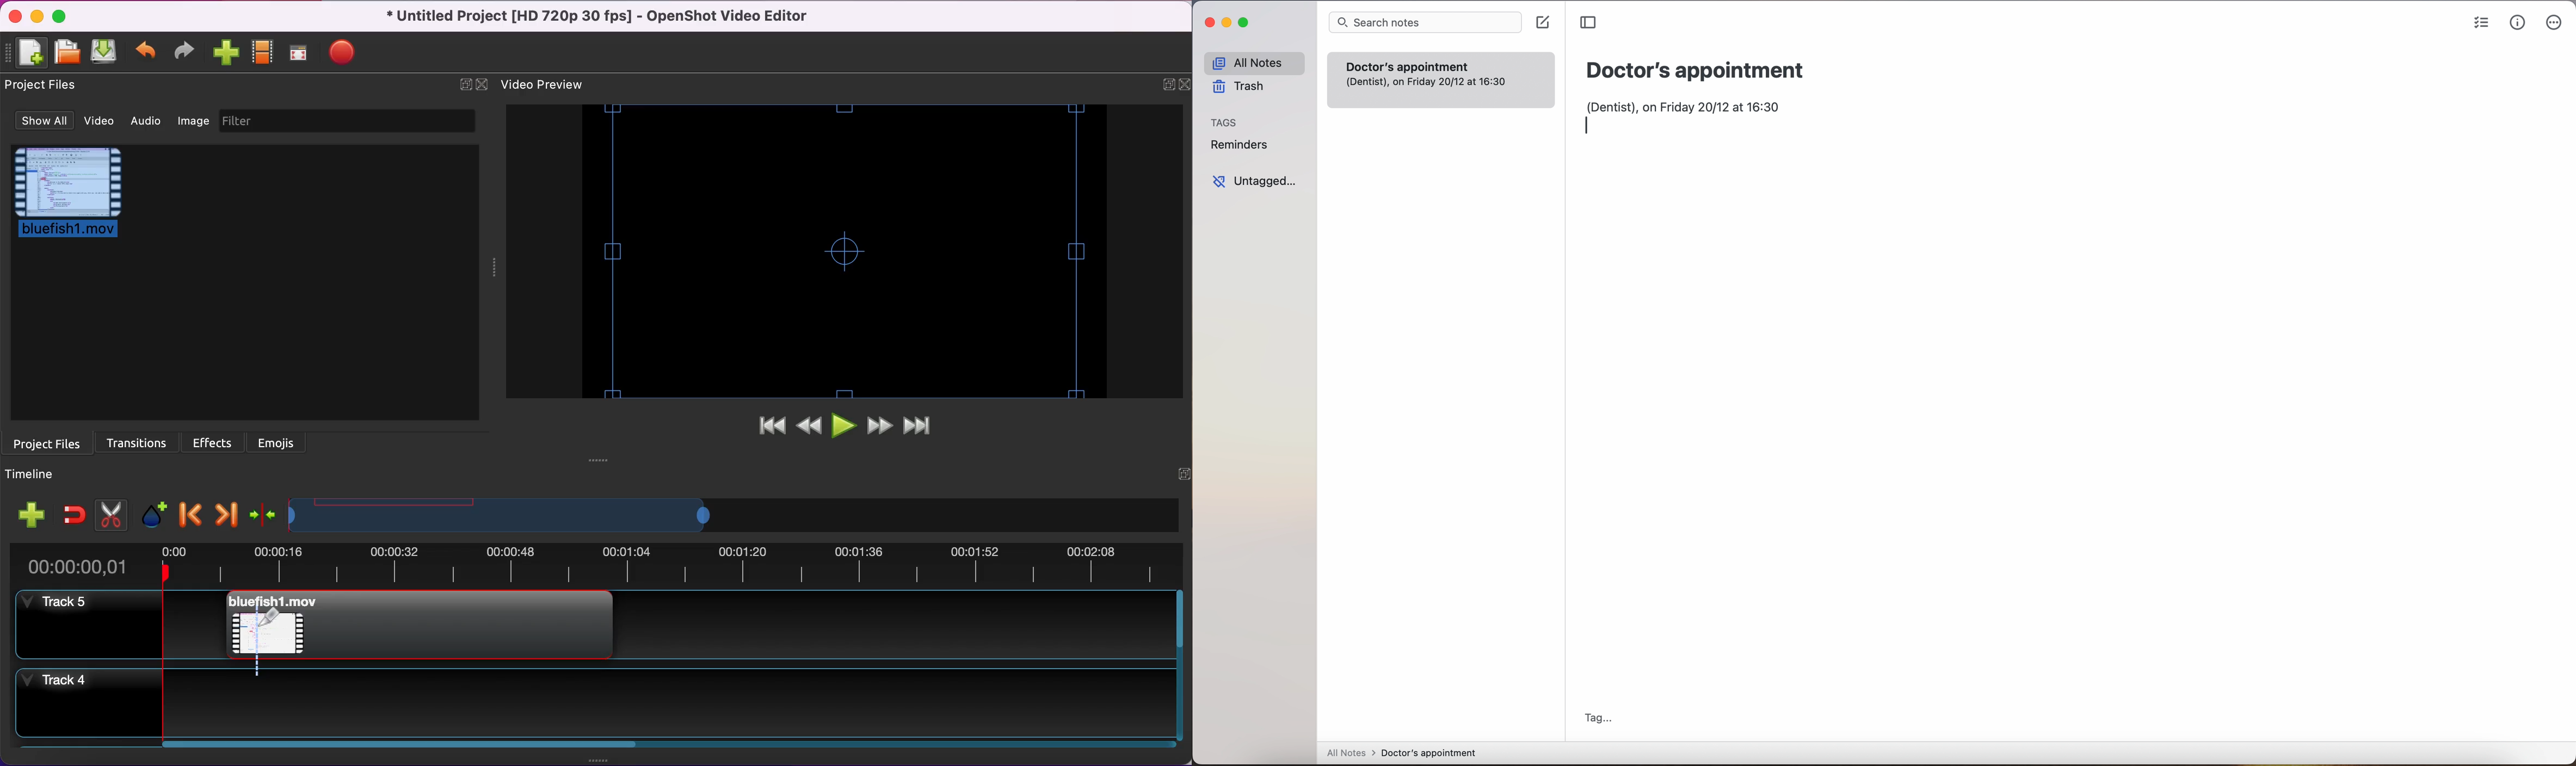  What do you see at coordinates (1254, 62) in the screenshot?
I see `all notes` at bounding box center [1254, 62].